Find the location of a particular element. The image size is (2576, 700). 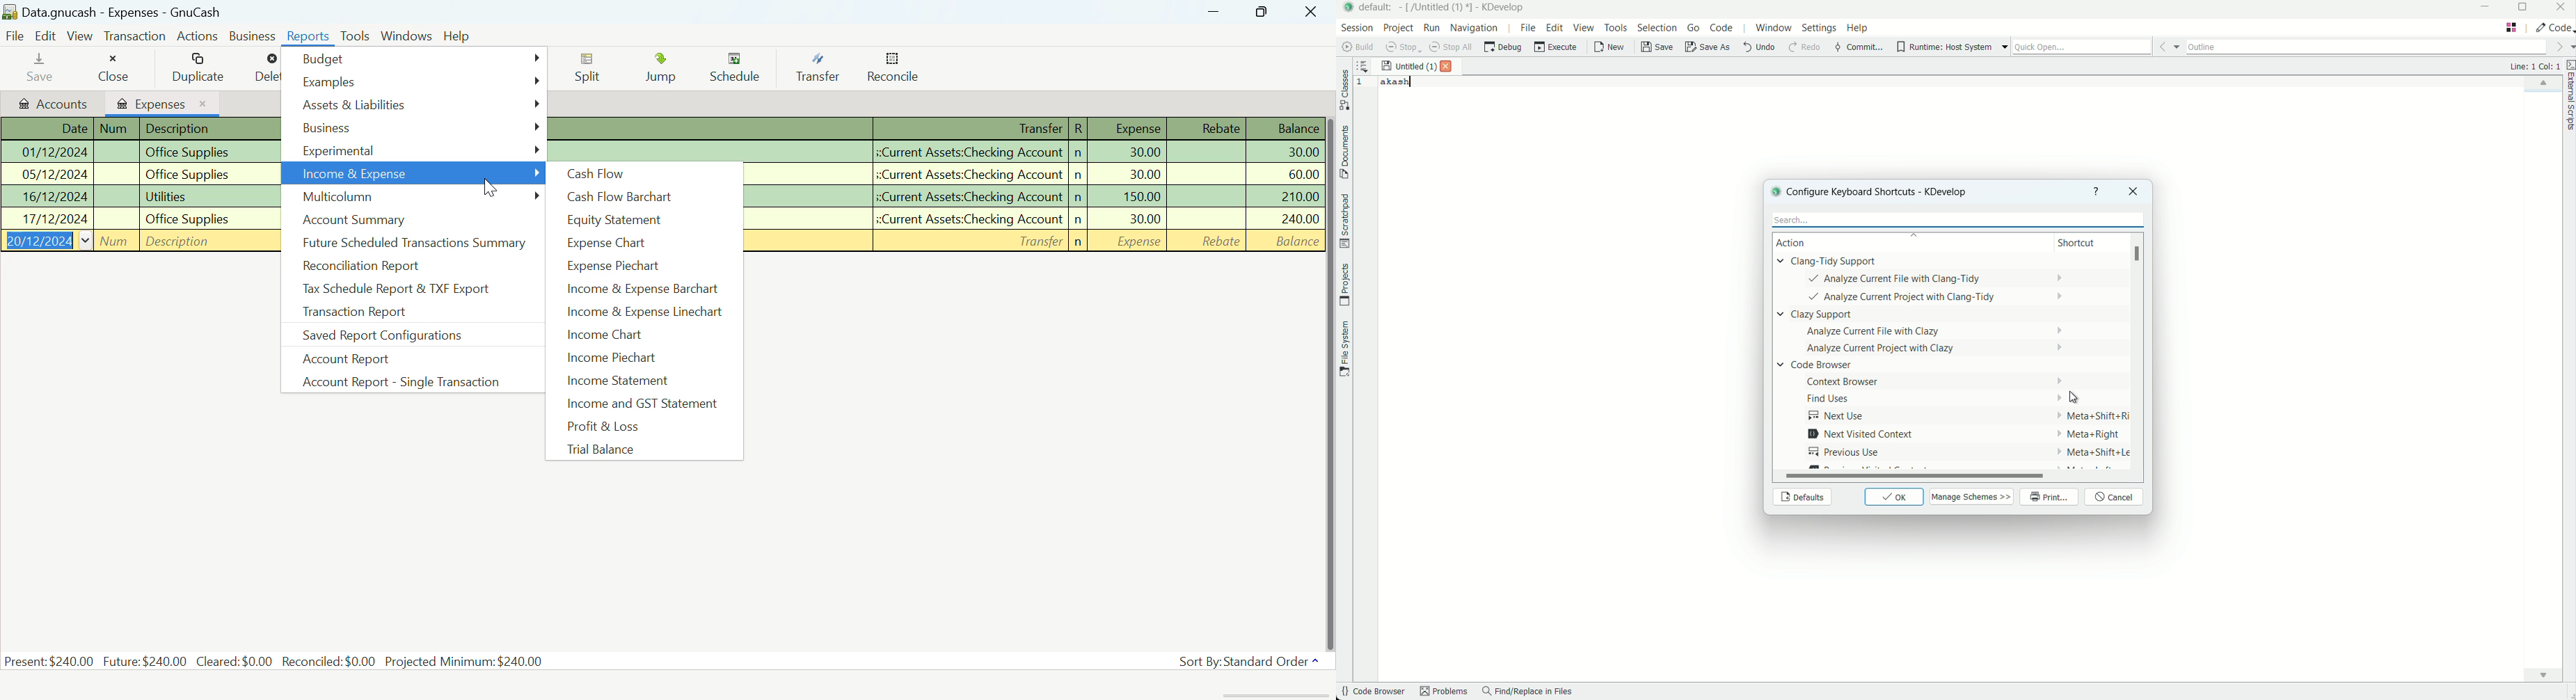

Expenses Tab is located at coordinates (161, 103).